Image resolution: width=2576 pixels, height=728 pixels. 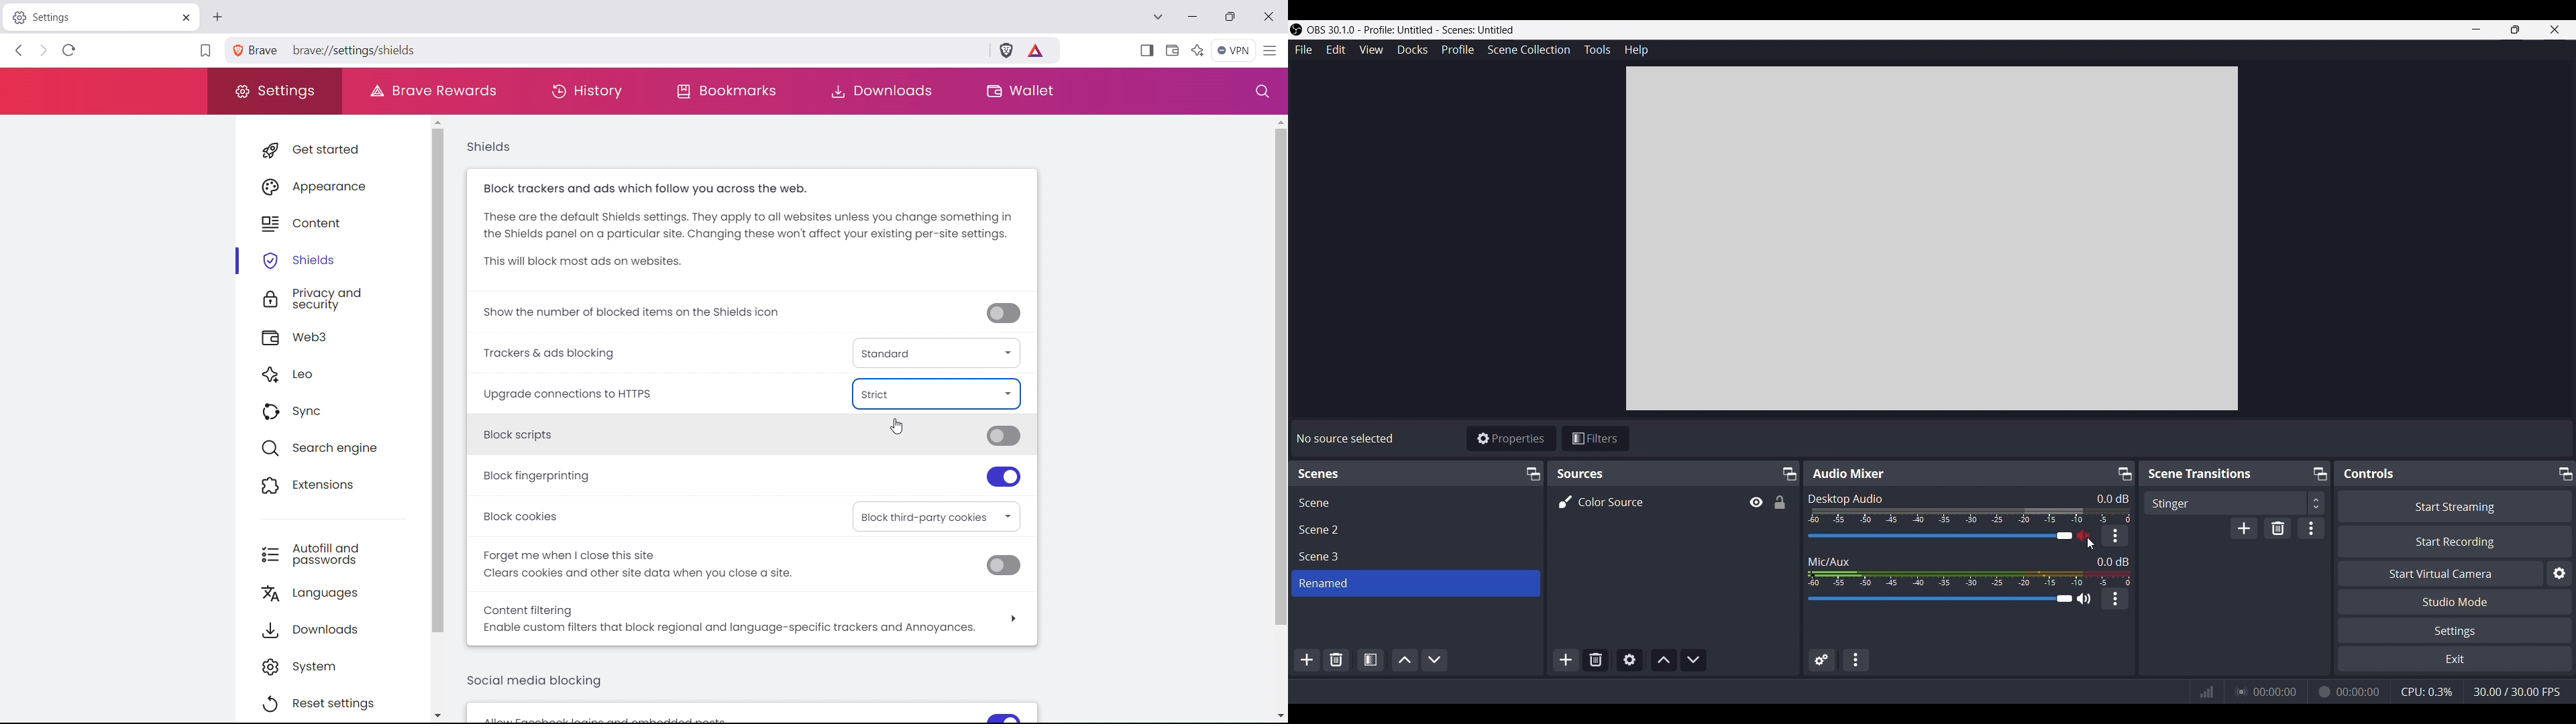 I want to click on Controls, so click(x=2369, y=474).